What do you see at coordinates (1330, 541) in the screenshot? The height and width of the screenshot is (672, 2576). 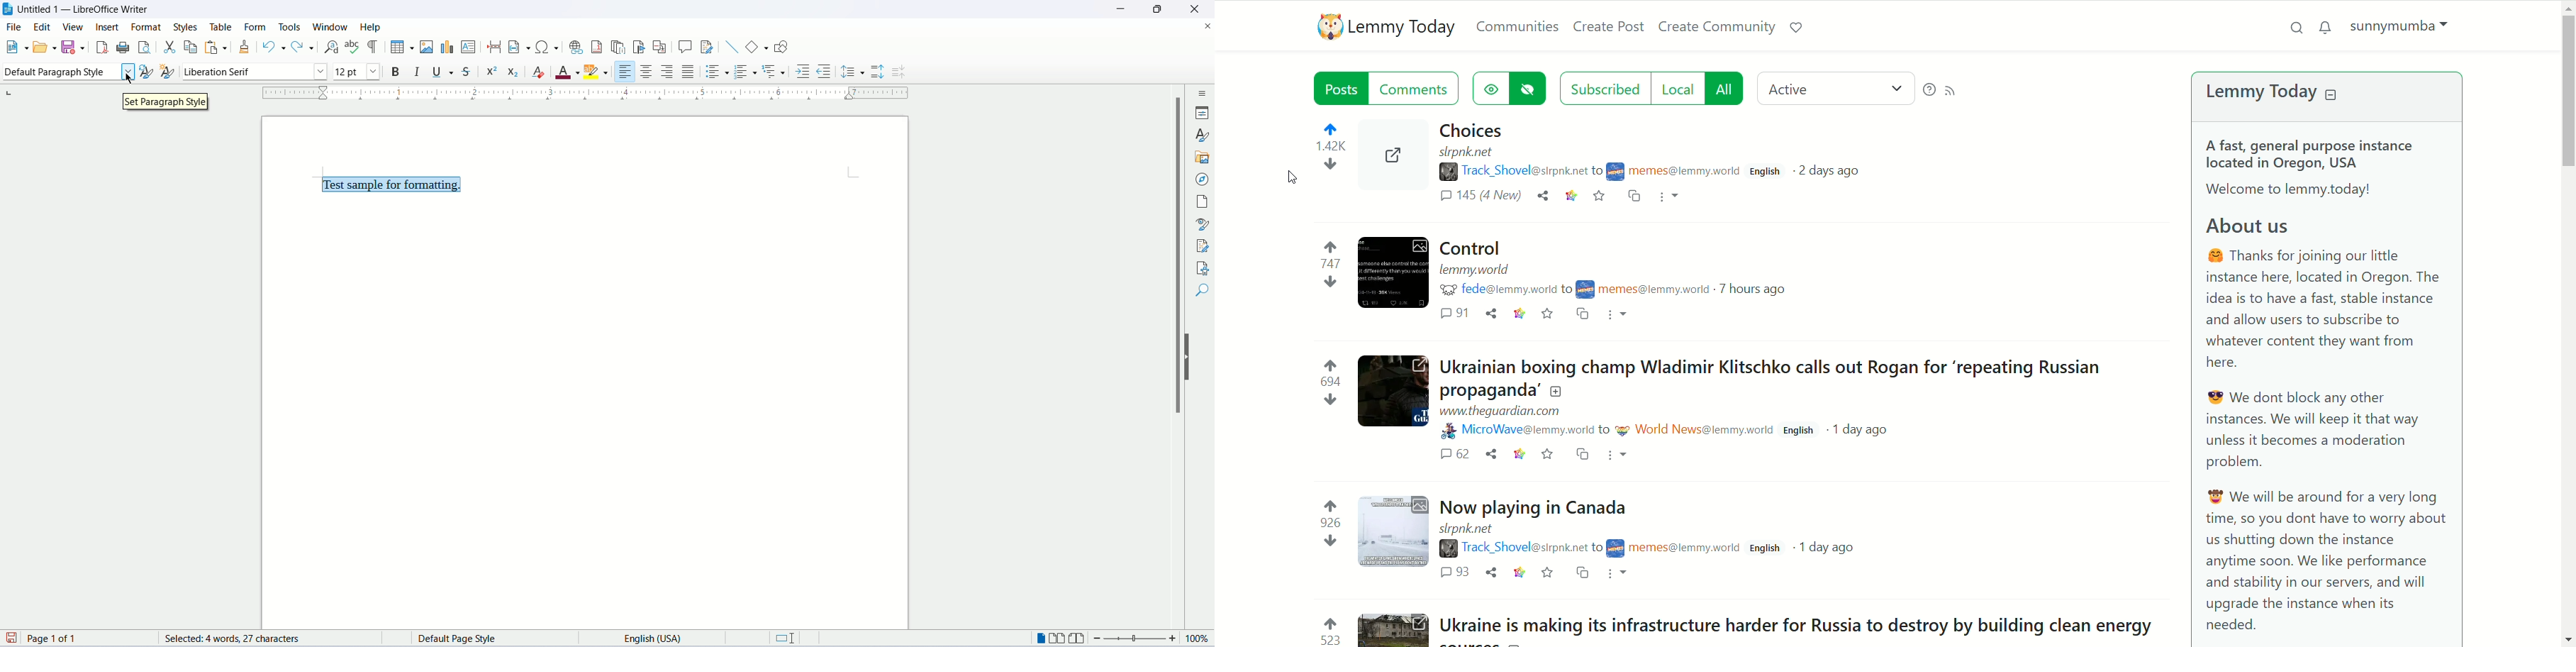 I see `down vote` at bounding box center [1330, 541].